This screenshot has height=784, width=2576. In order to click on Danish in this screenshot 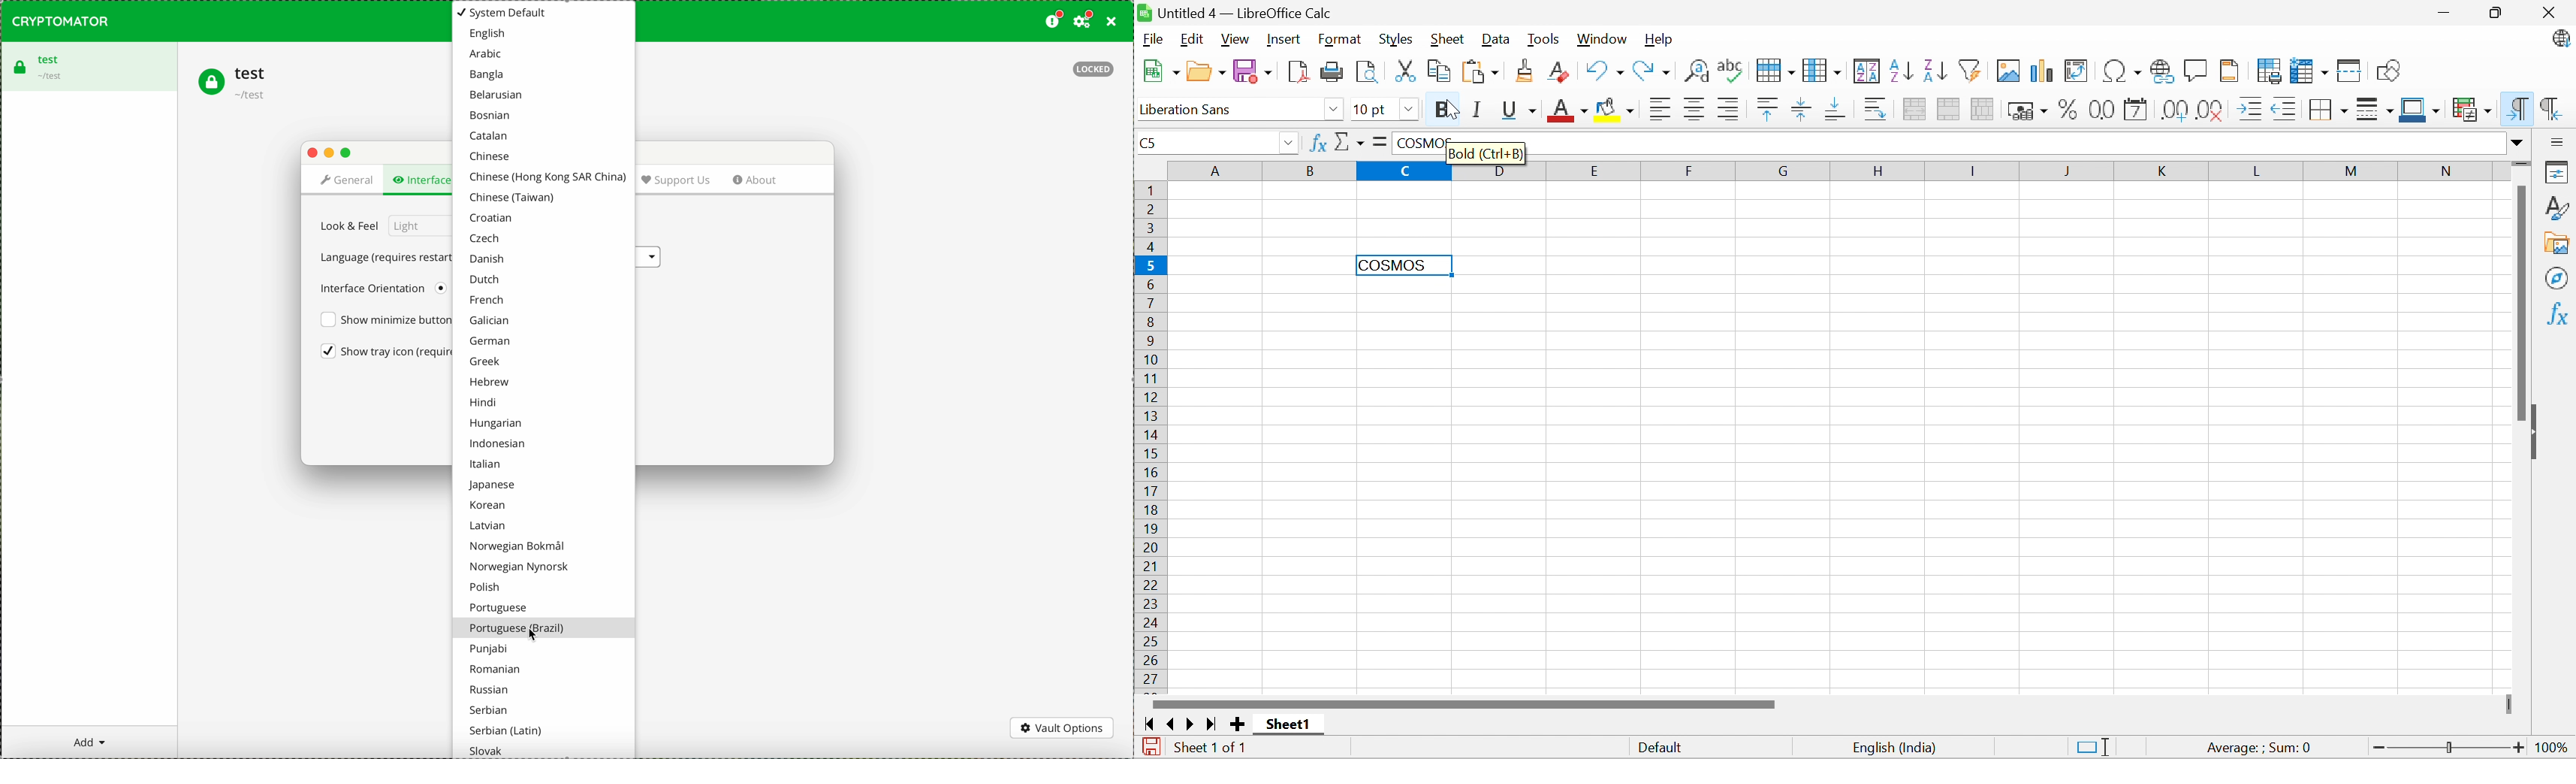, I will do `click(488, 258)`.